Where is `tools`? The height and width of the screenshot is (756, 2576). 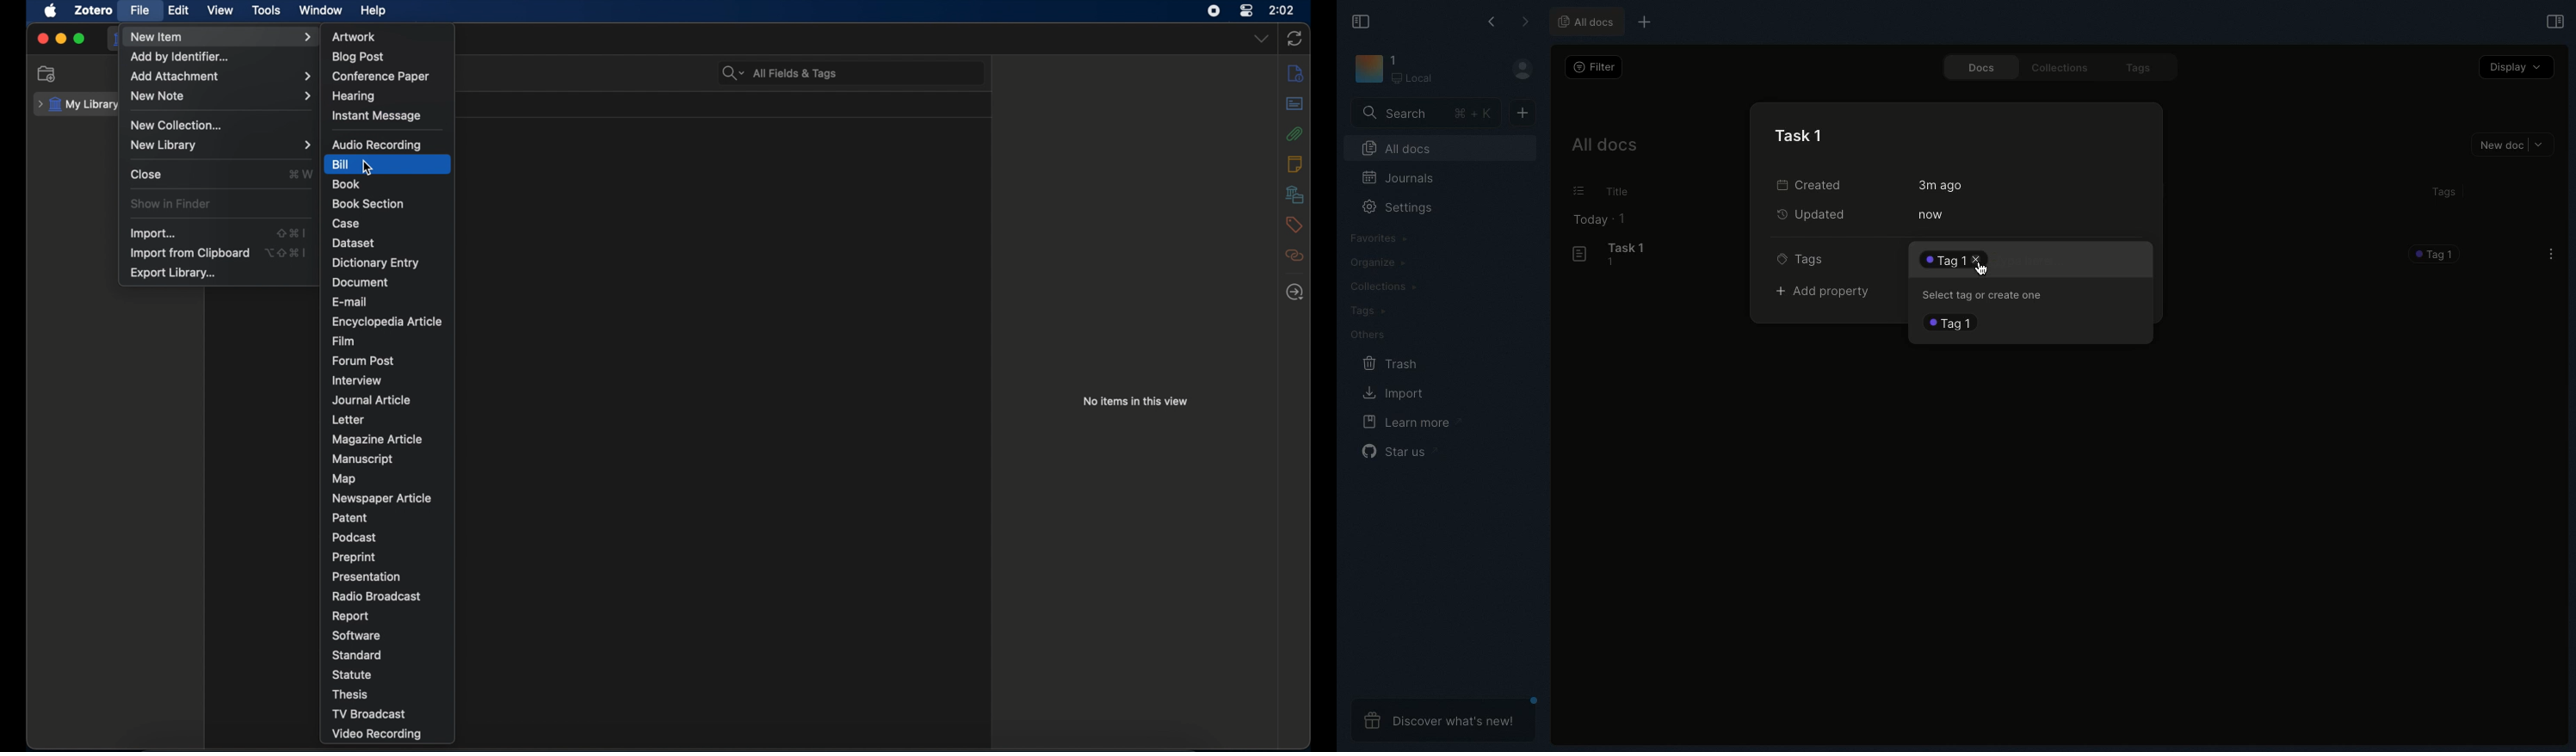
tools is located at coordinates (266, 9).